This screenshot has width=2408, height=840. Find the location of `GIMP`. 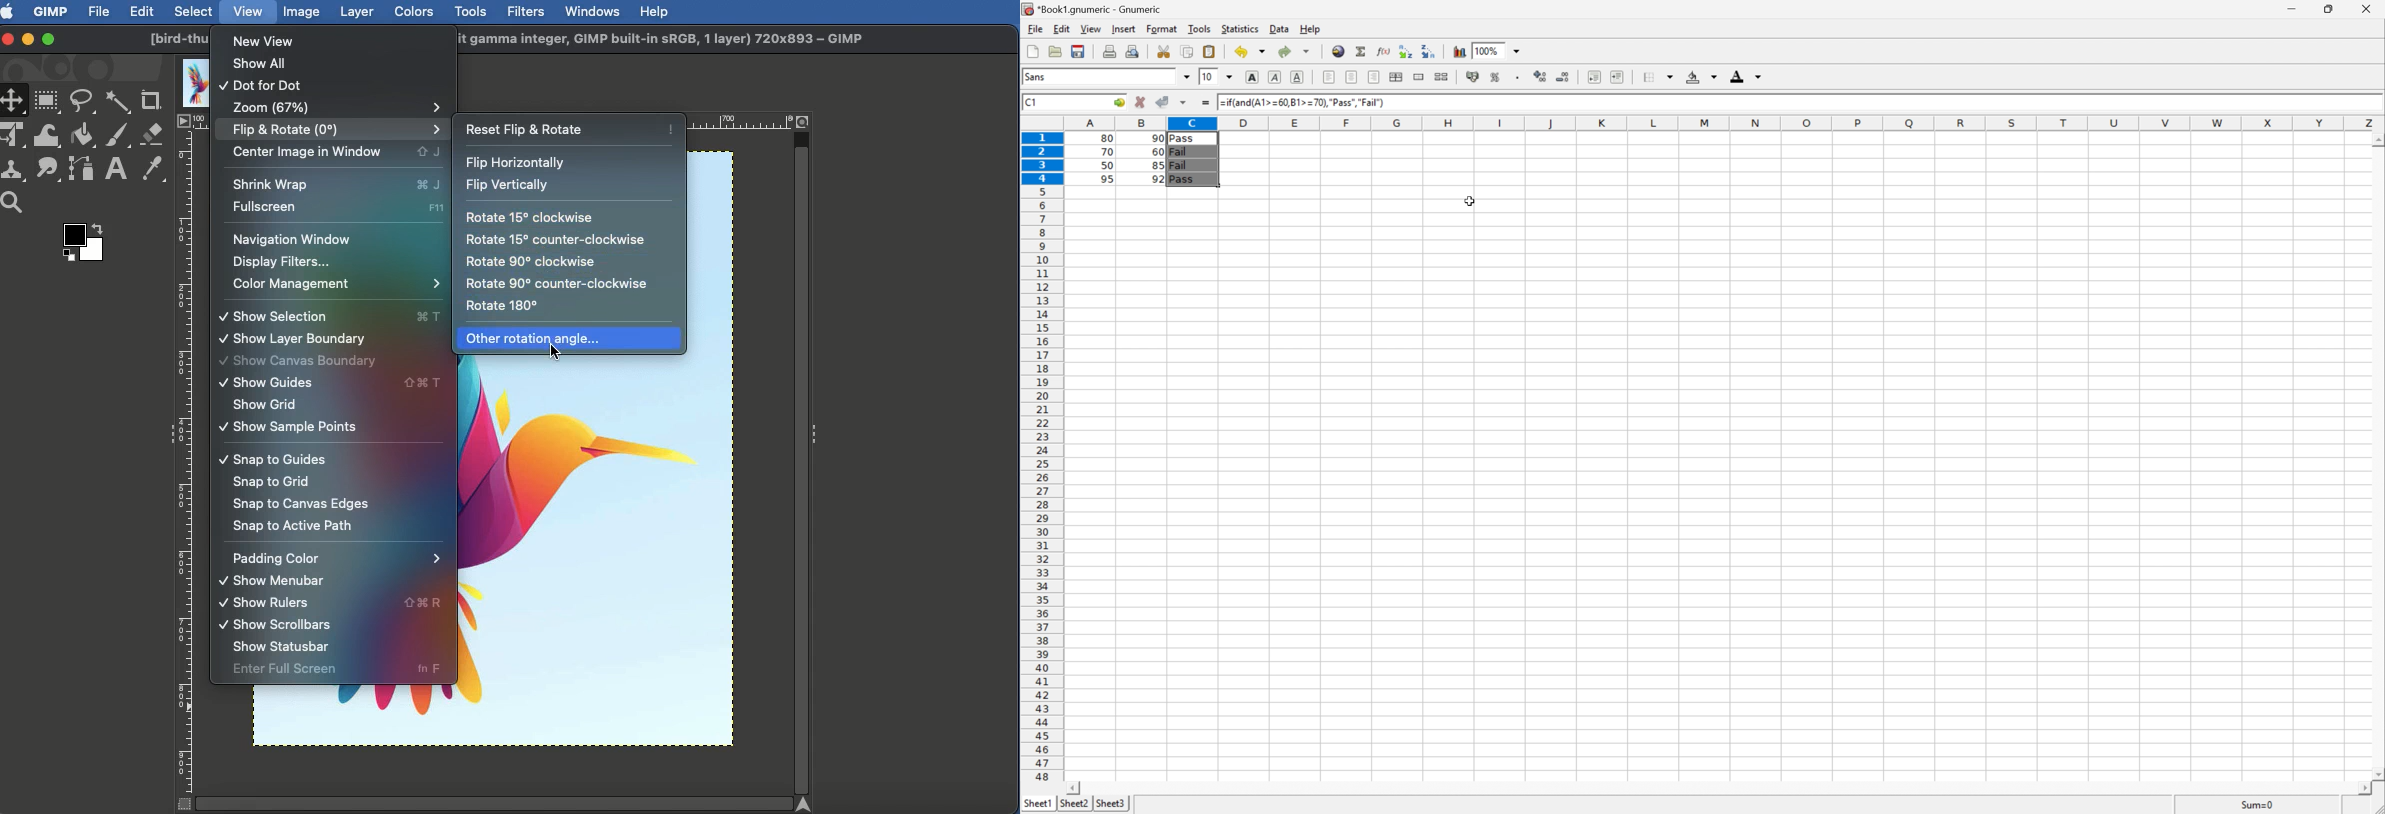

GIMP is located at coordinates (49, 11).